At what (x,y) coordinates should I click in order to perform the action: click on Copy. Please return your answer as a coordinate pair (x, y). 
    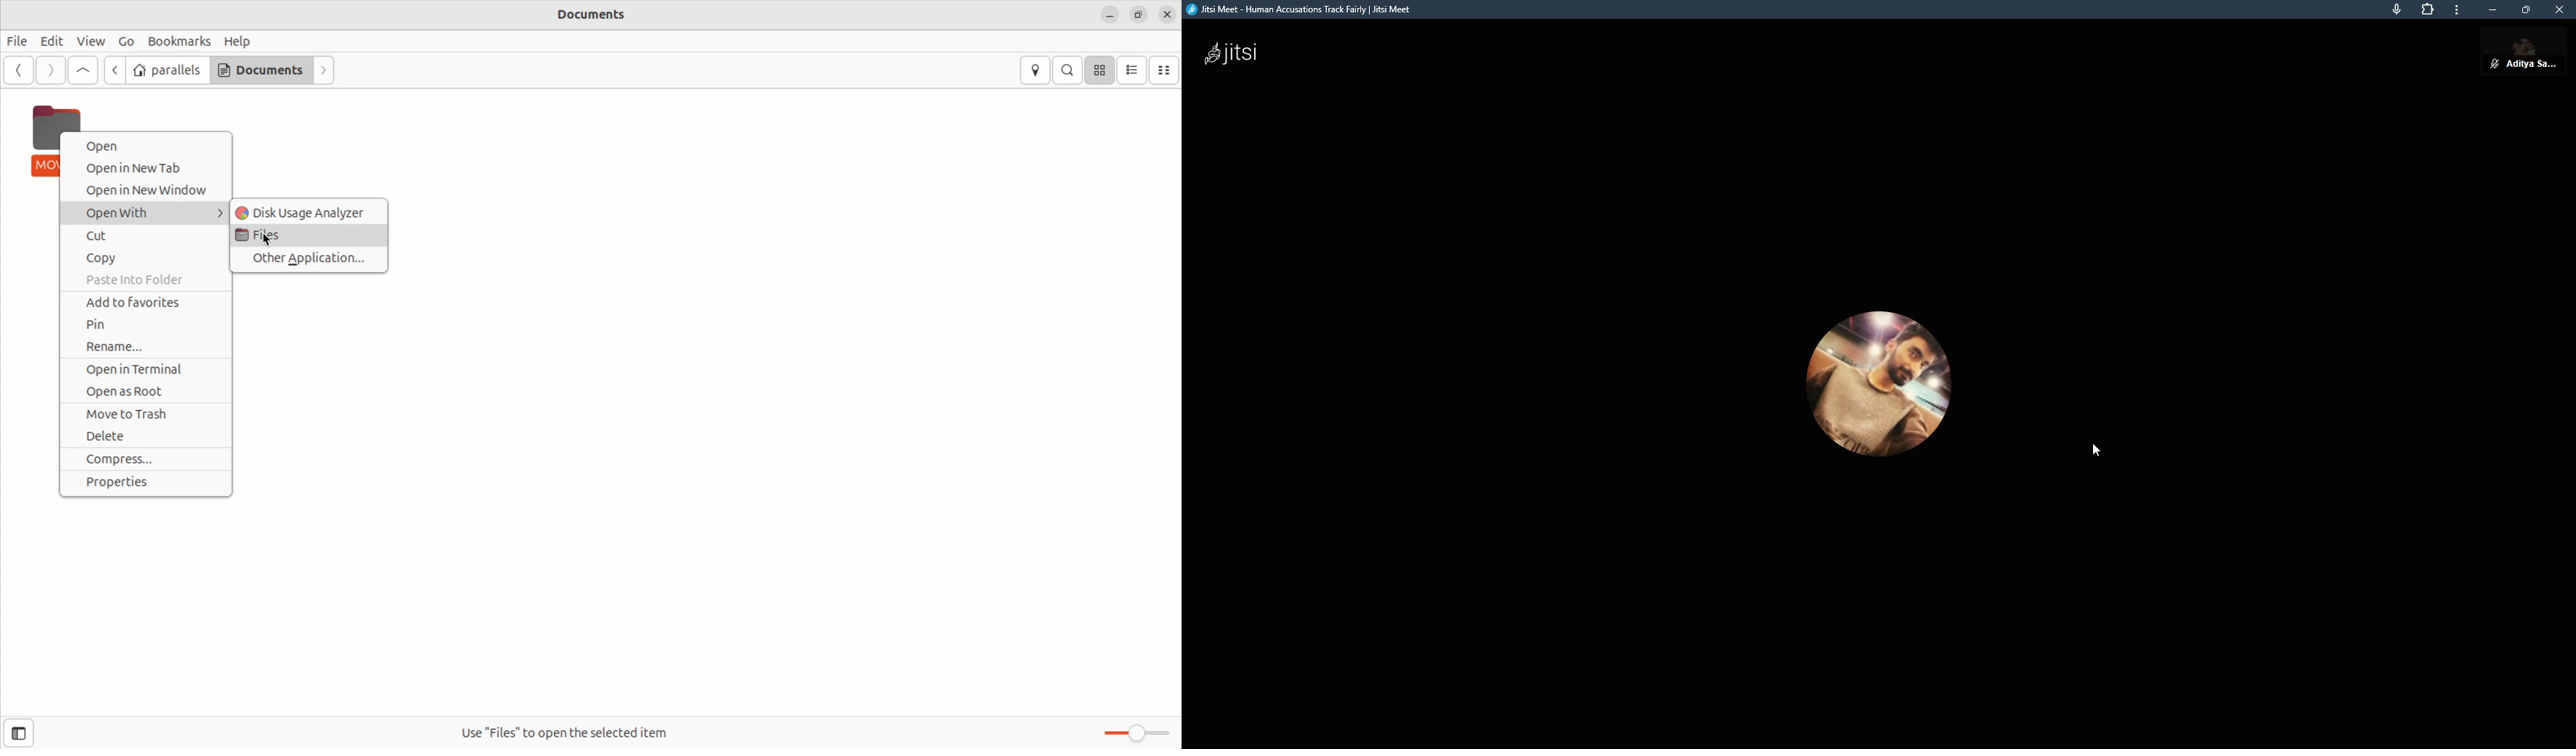
    Looking at the image, I should click on (147, 258).